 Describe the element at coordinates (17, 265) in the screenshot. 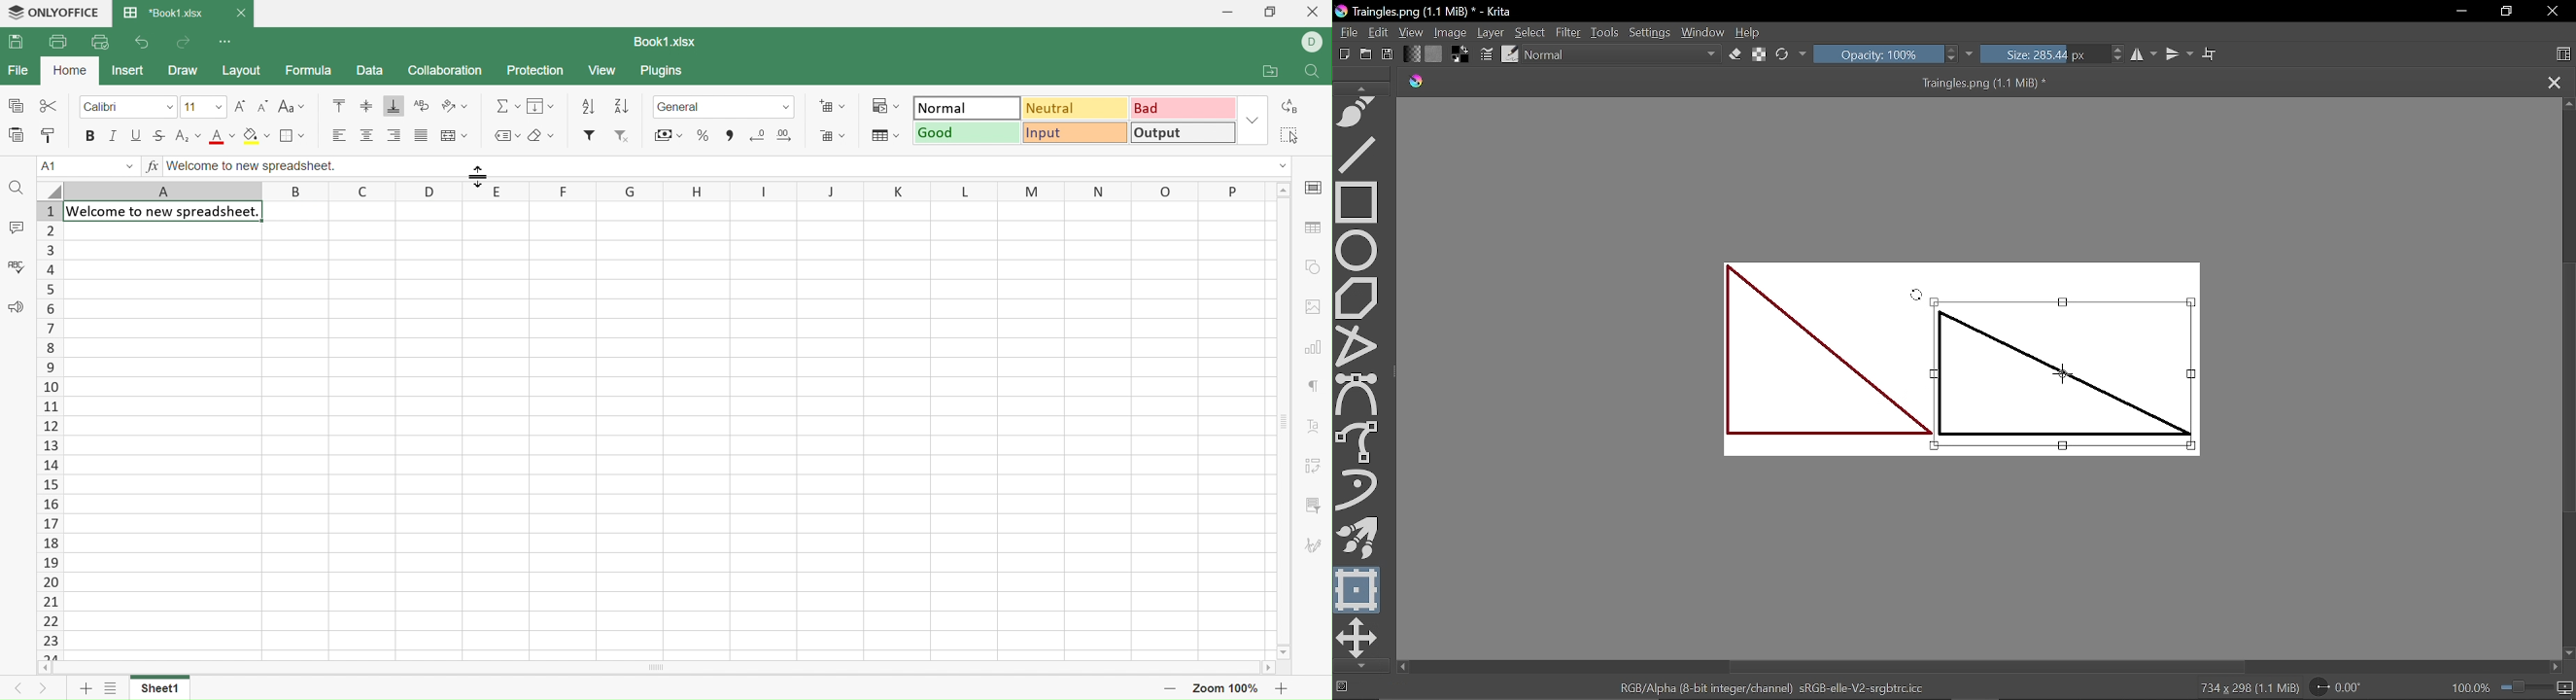

I see `Check Spelling` at that location.